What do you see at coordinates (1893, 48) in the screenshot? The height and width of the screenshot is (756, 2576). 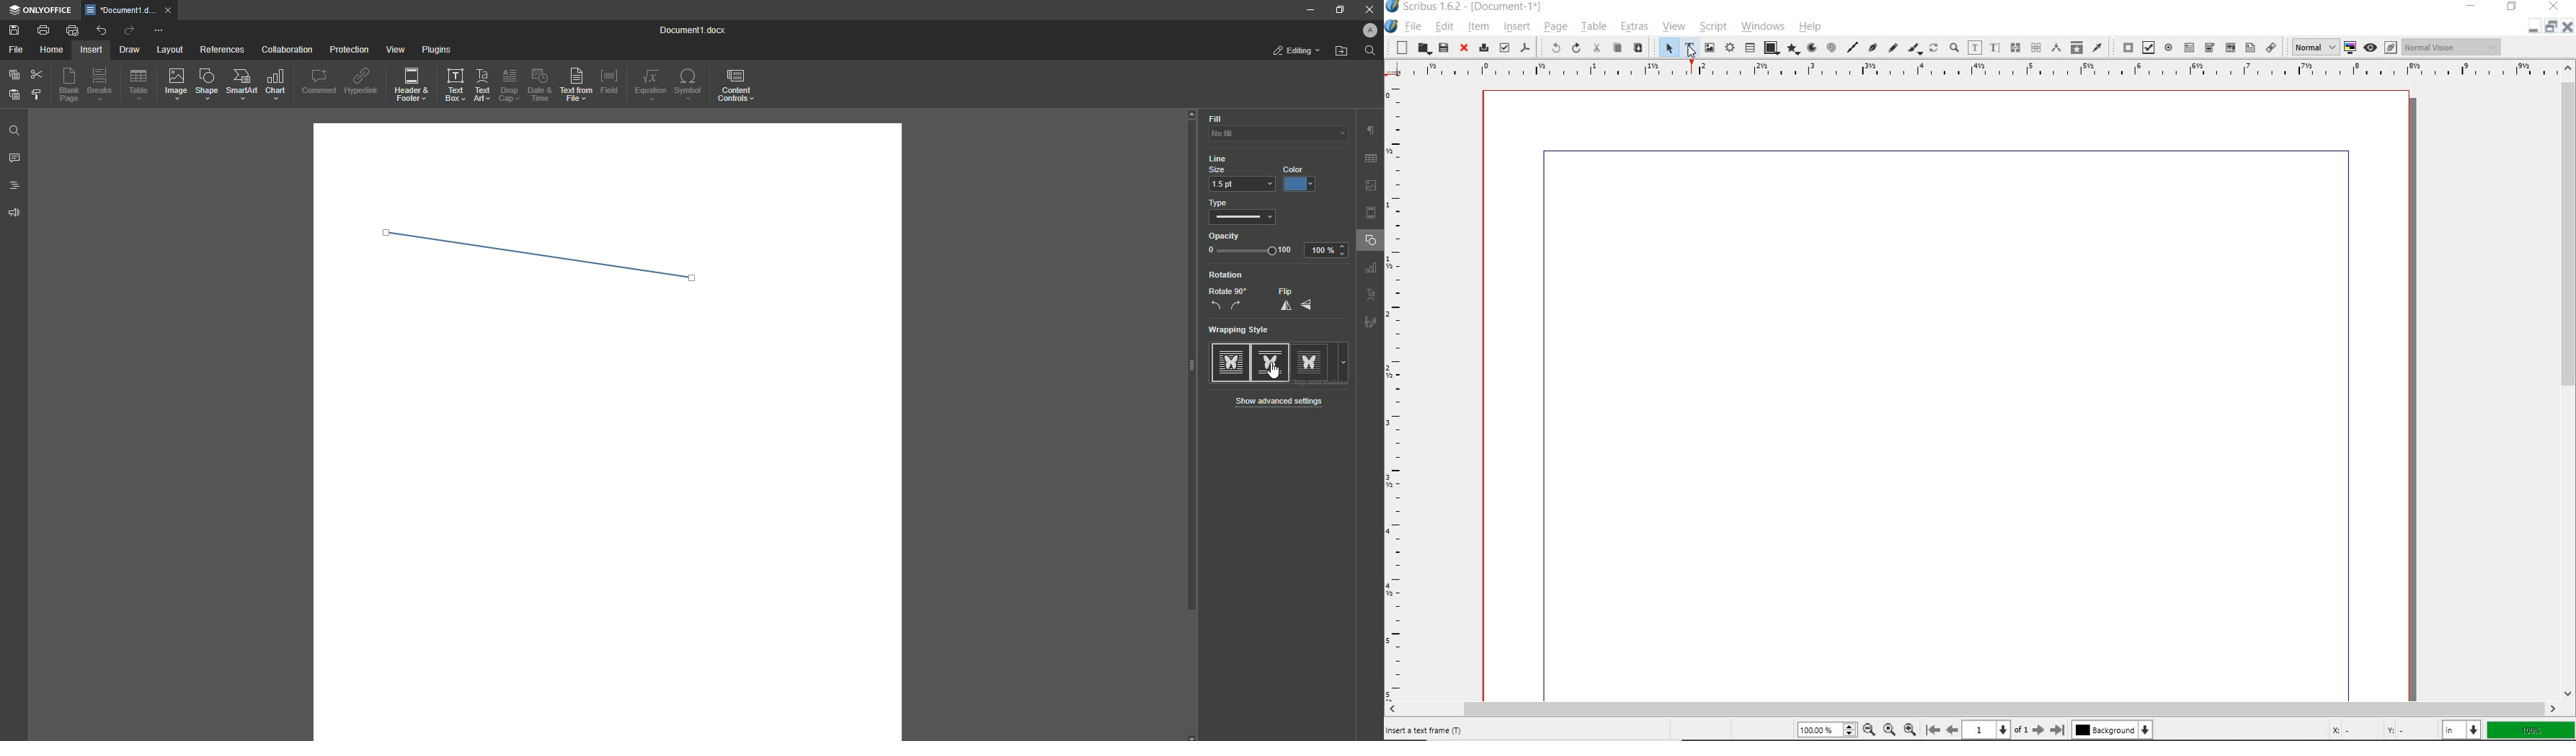 I see `freehand line` at bounding box center [1893, 48].